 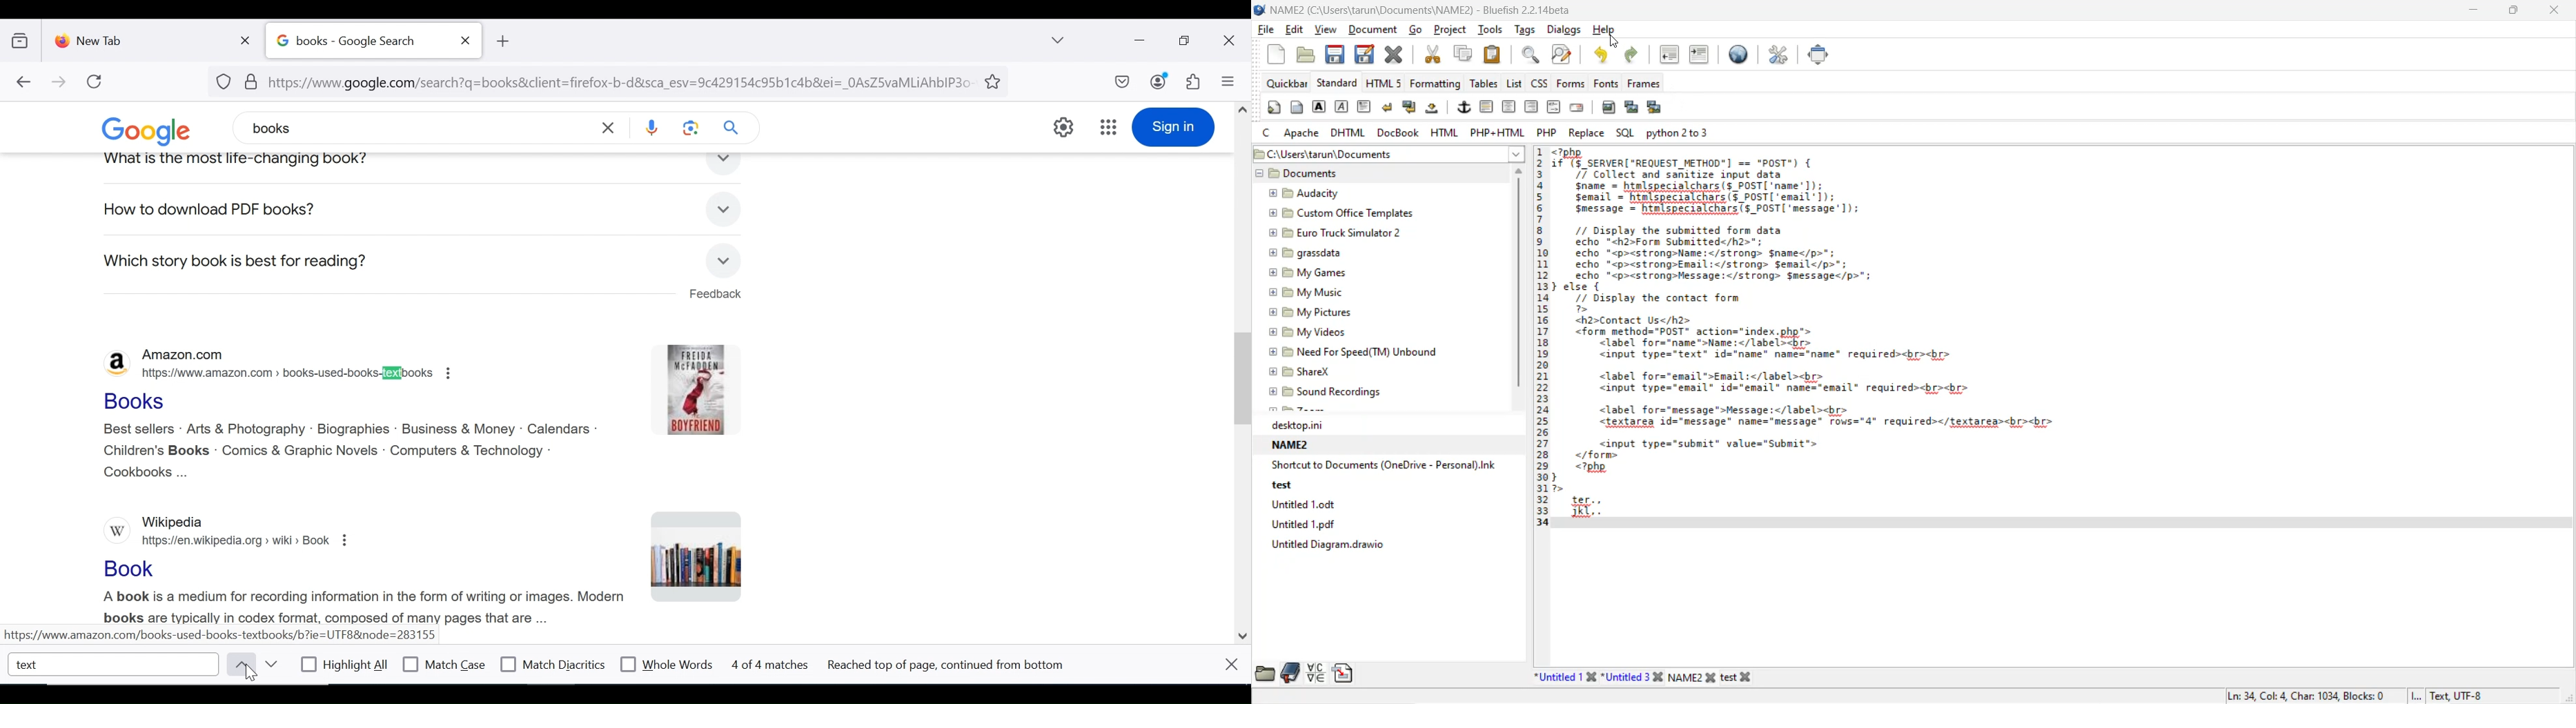 I want to click on what is the most life changing book, so click(x=270, y=159).